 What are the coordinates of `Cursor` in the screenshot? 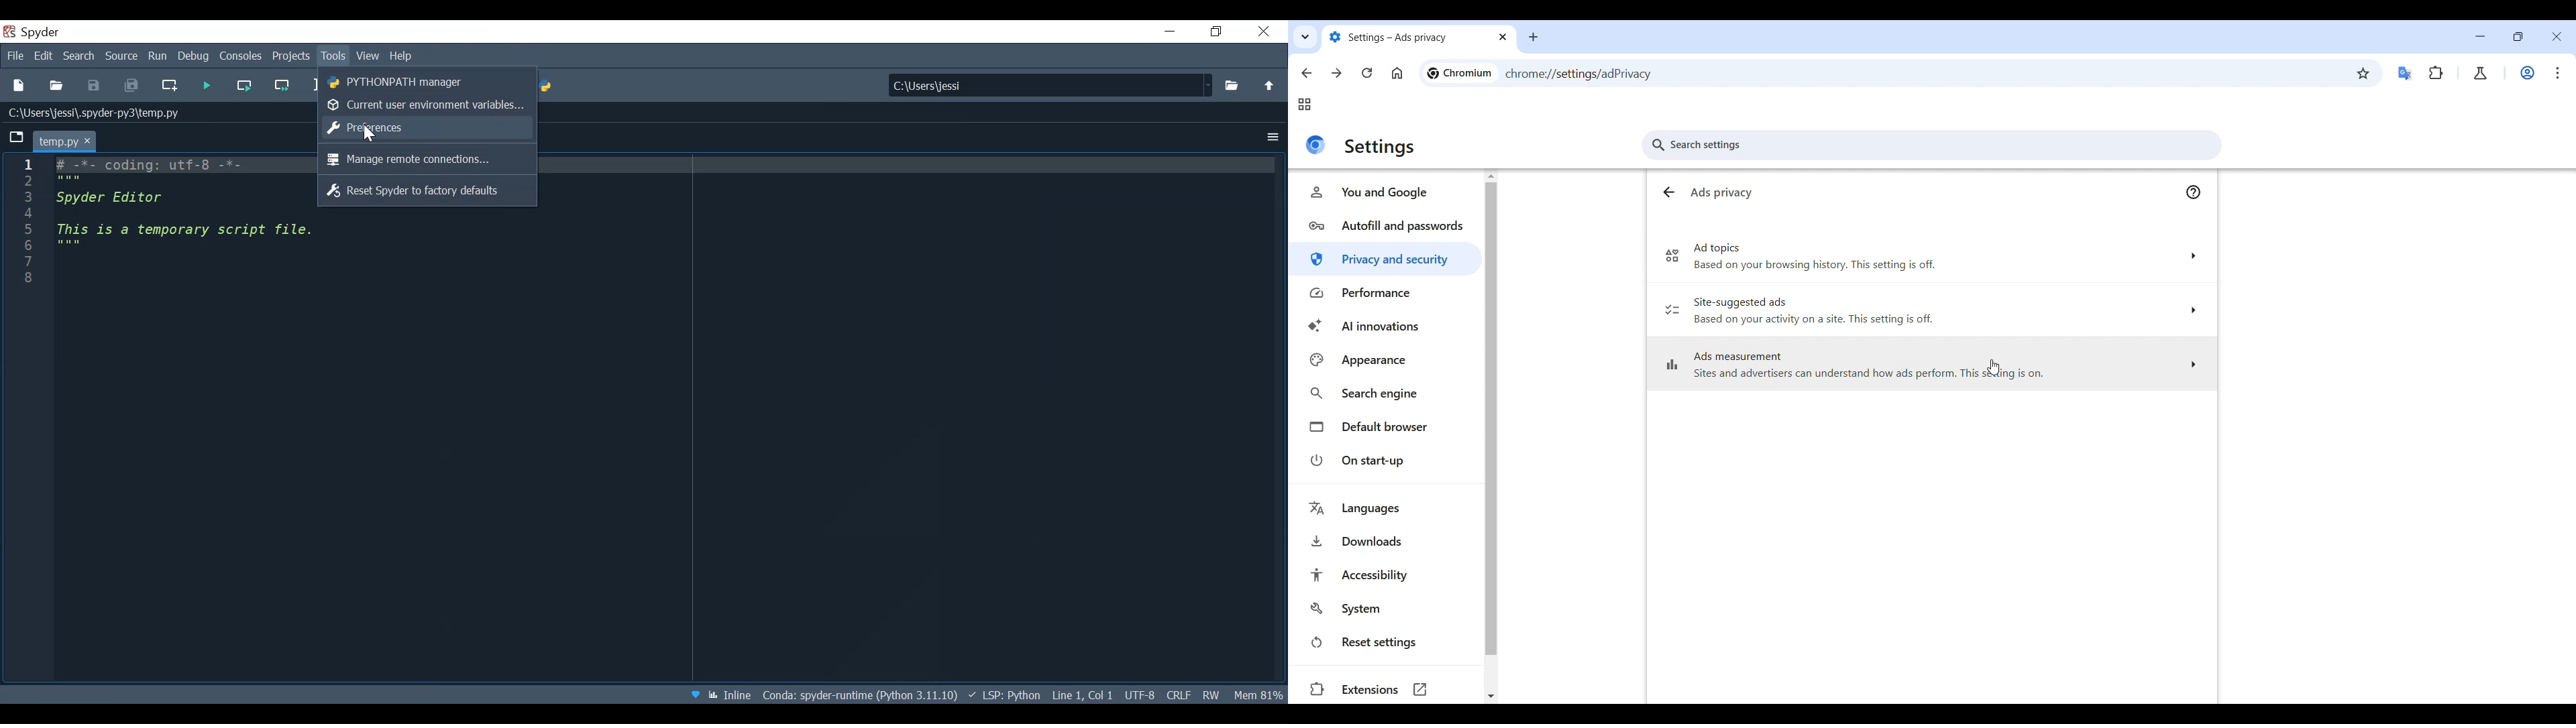 It's located at (374, 133).